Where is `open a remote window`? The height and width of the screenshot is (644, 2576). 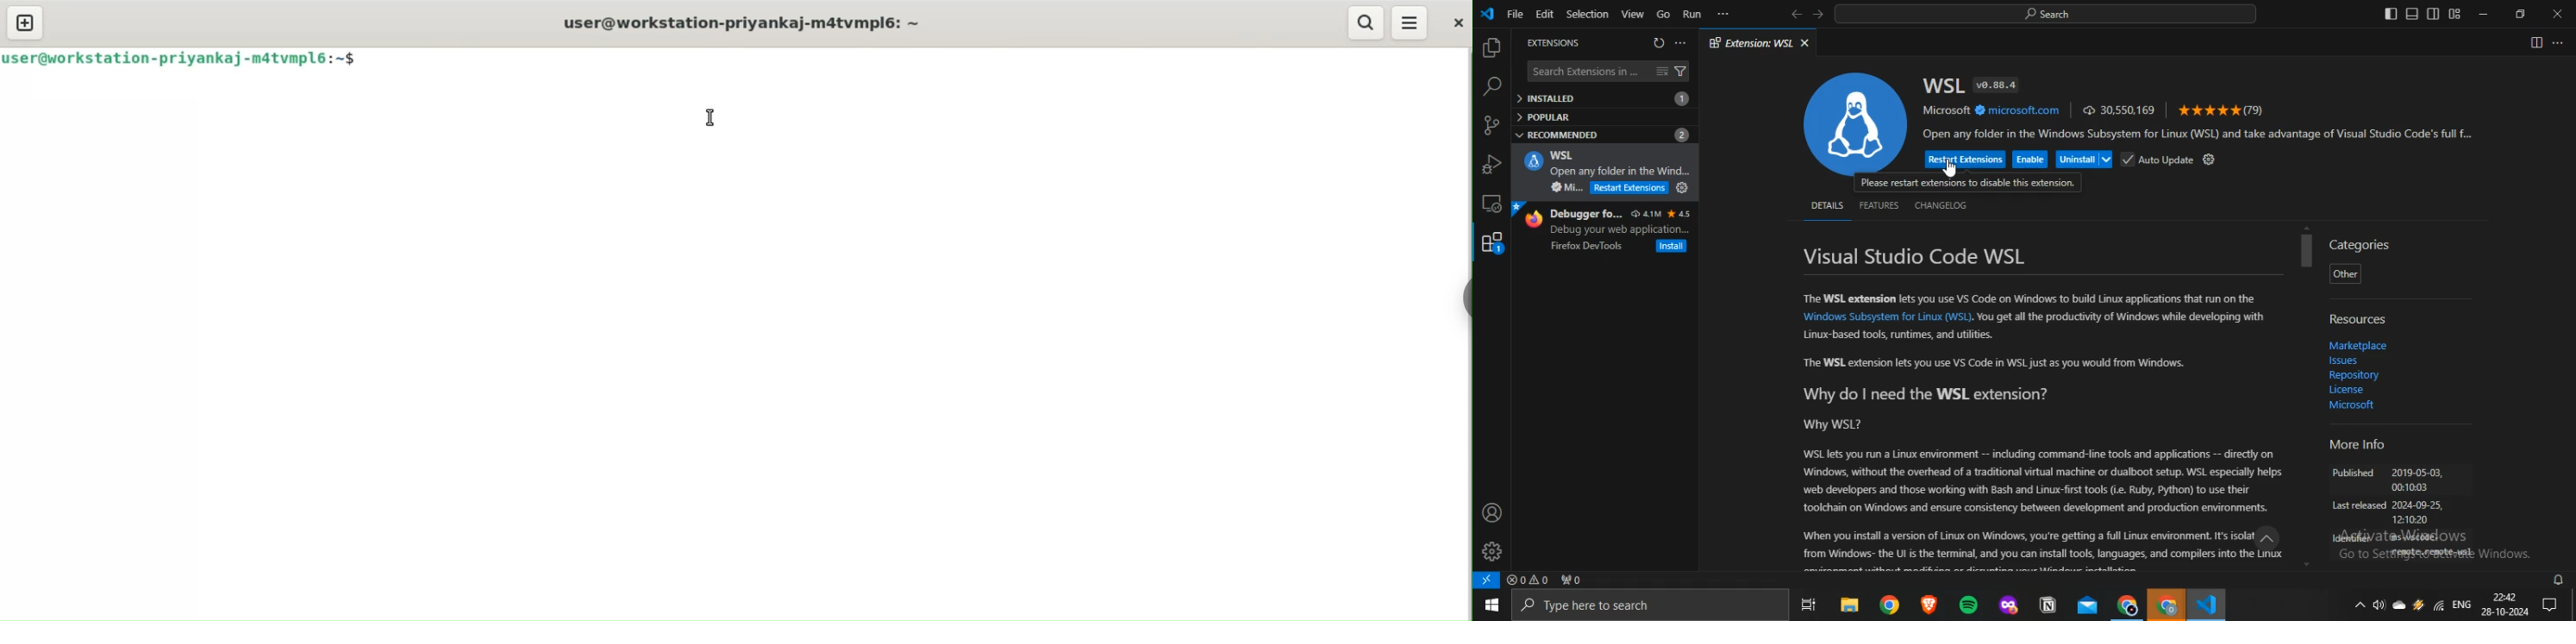 open a remote window is located at coordinates (1487, 580).